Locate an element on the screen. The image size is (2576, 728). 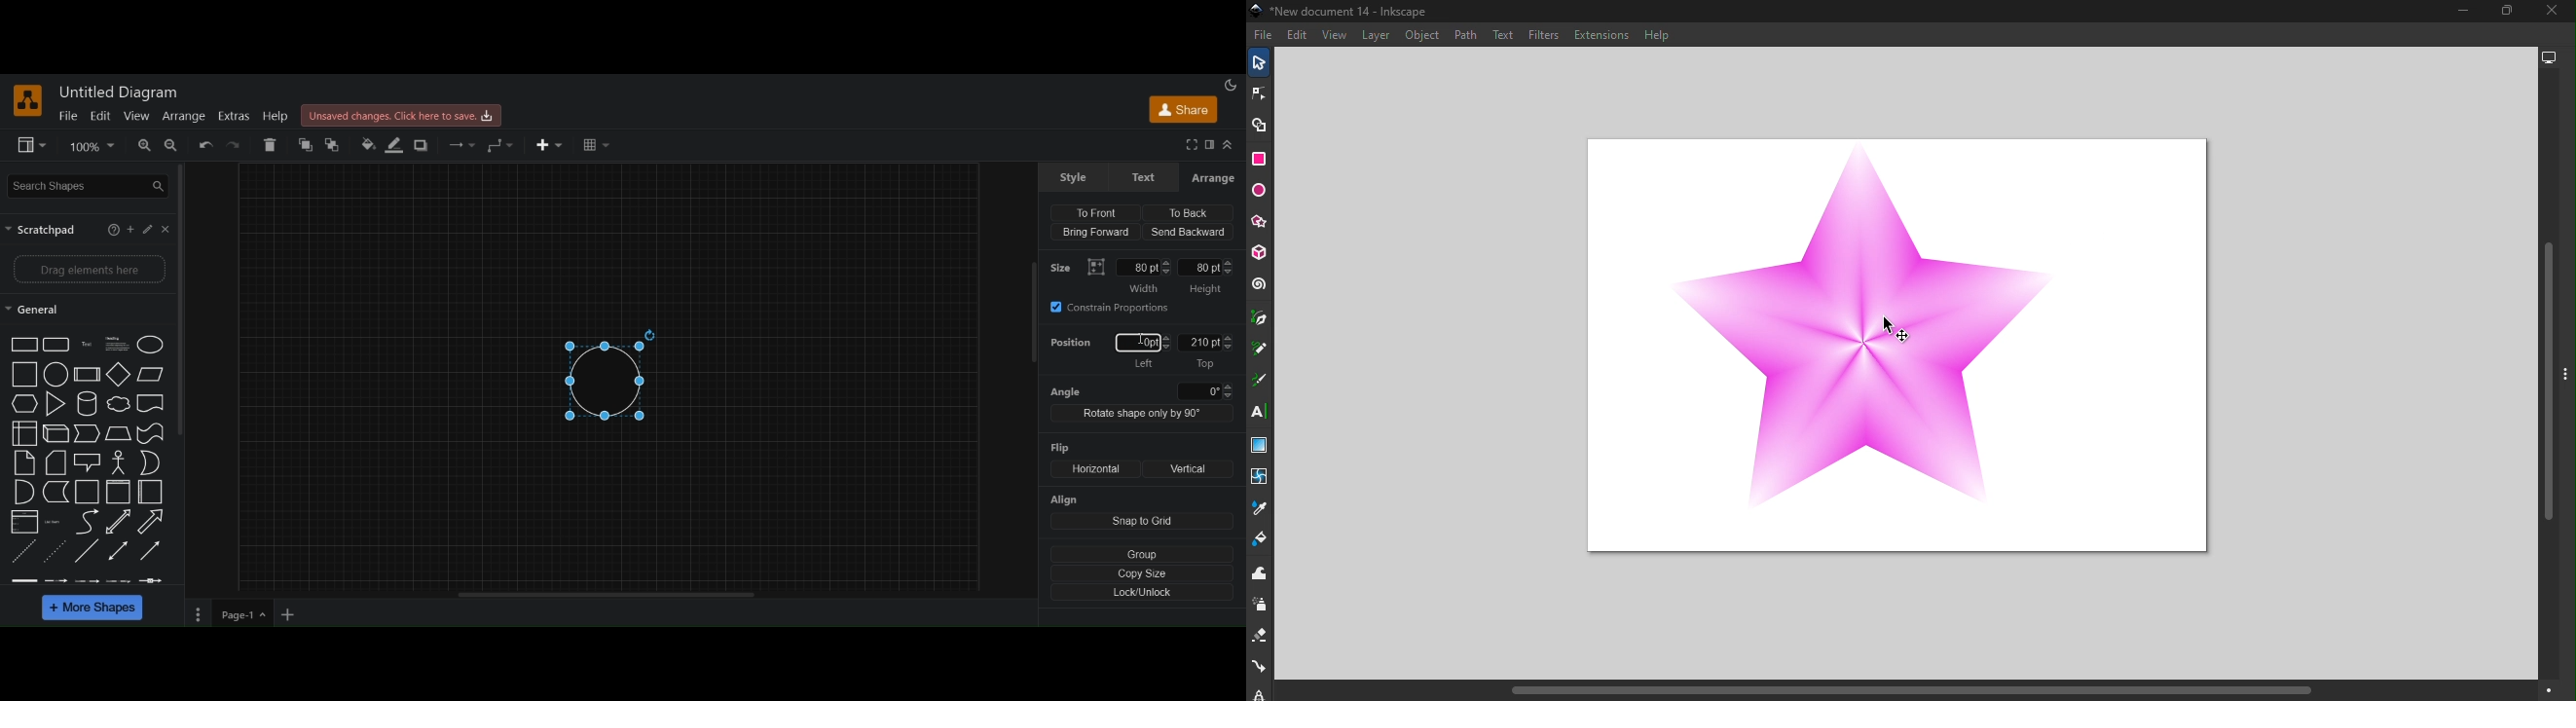
curve up arrow is located at coordinates (152, 522).